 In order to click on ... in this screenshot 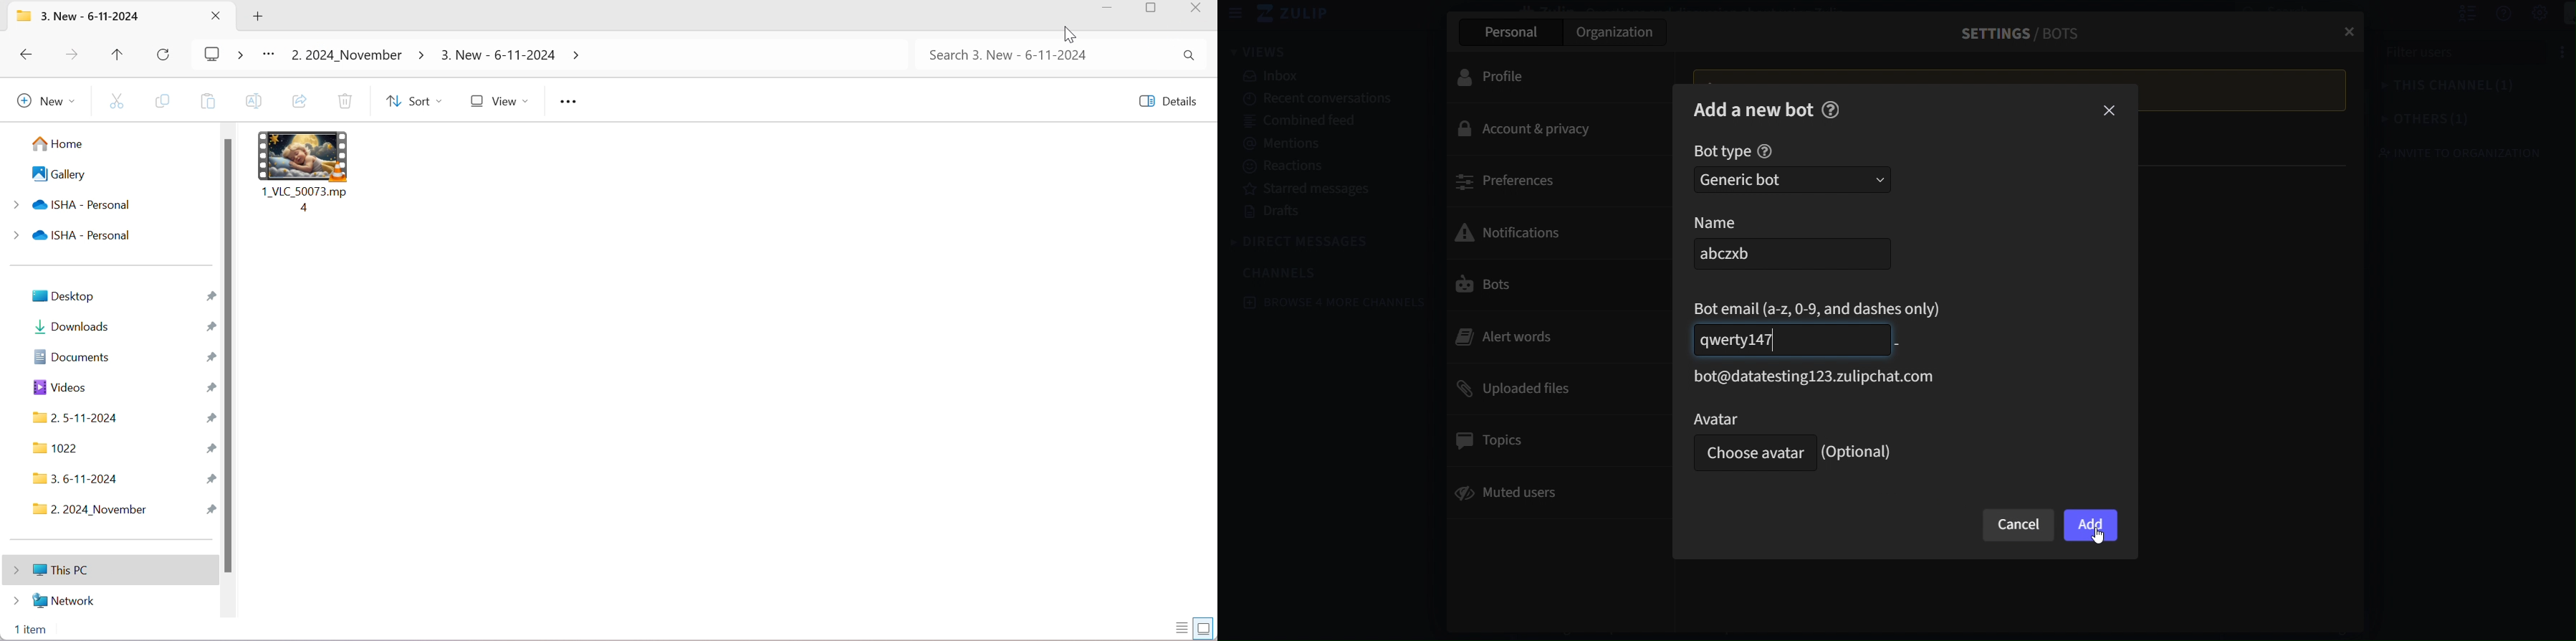, I will do `click(272, 54)`.